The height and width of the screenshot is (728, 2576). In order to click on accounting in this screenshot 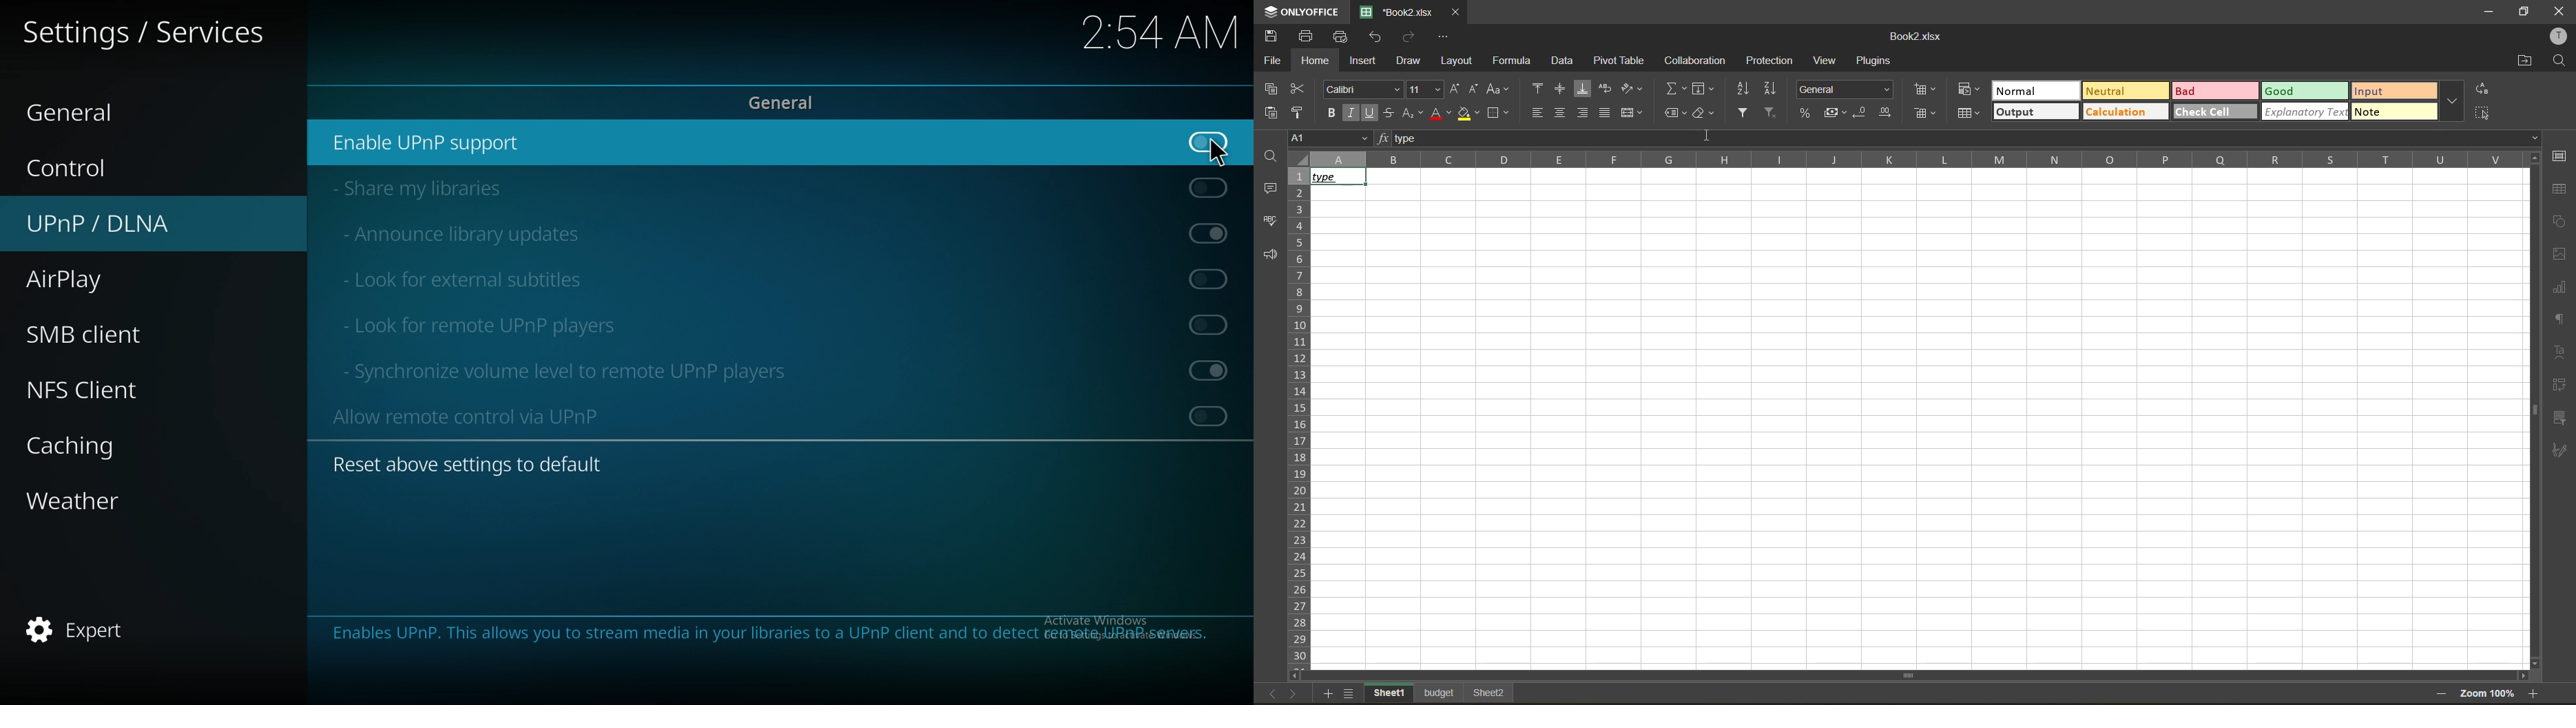, I will do `click(1837, 113)`.